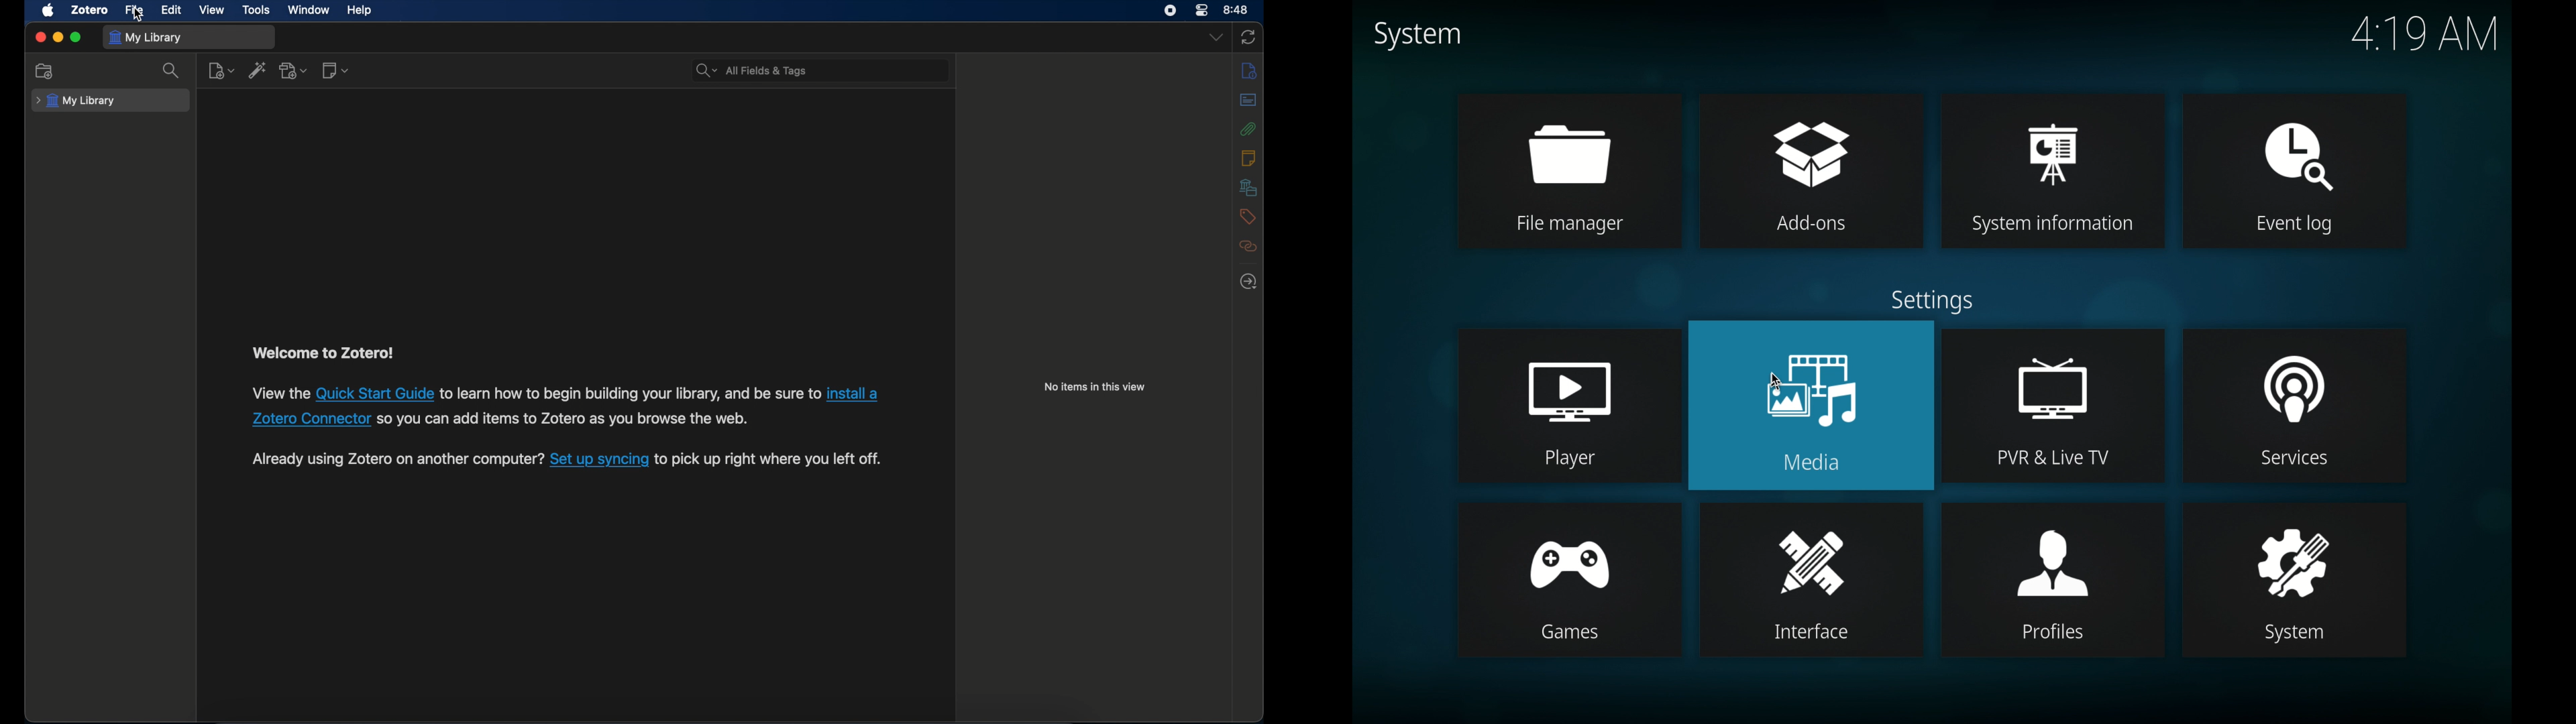 The image size is (2576, 728). I want to click on no items in this view, so click(1095, 386).